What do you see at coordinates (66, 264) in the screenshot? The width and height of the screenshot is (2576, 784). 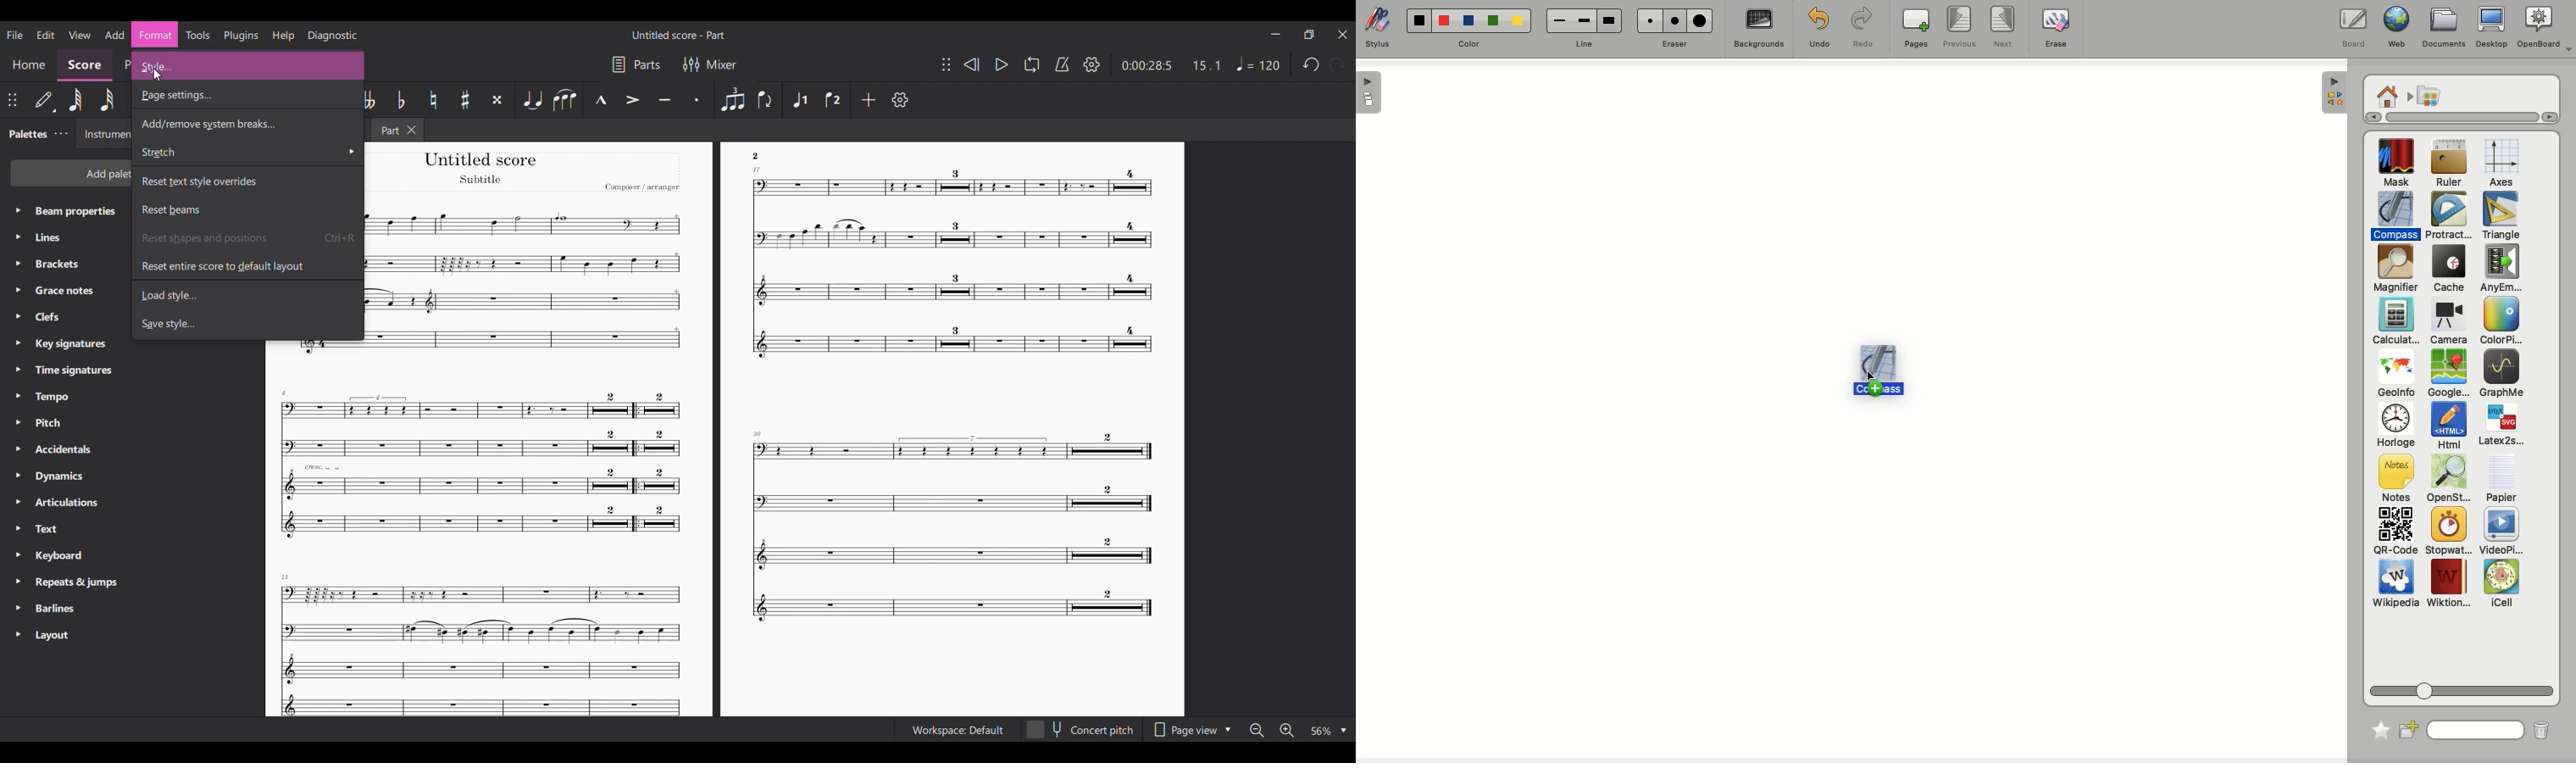 I see `Brackets` at bounding box center [66, 264].